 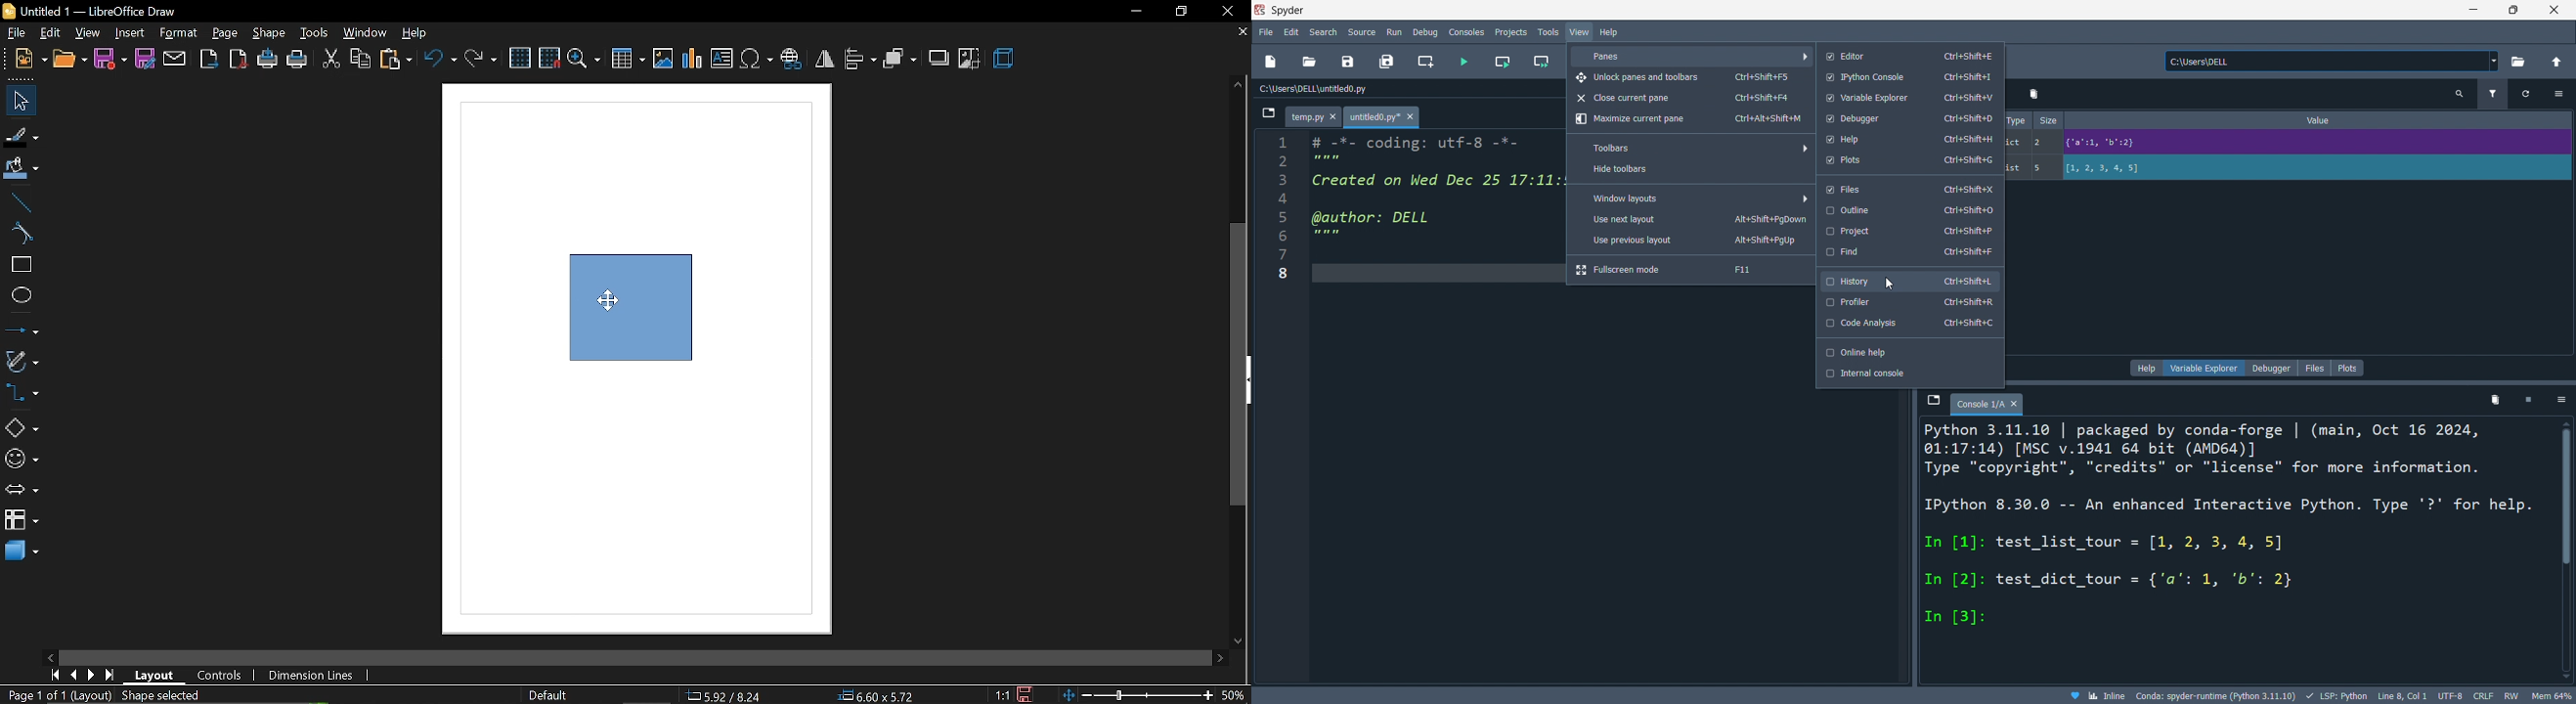 What do you see at coordinates (731, 694) in the screenshot?
I see `co-ordinate (5.92/8.24)` at bounding box center [731, 694].